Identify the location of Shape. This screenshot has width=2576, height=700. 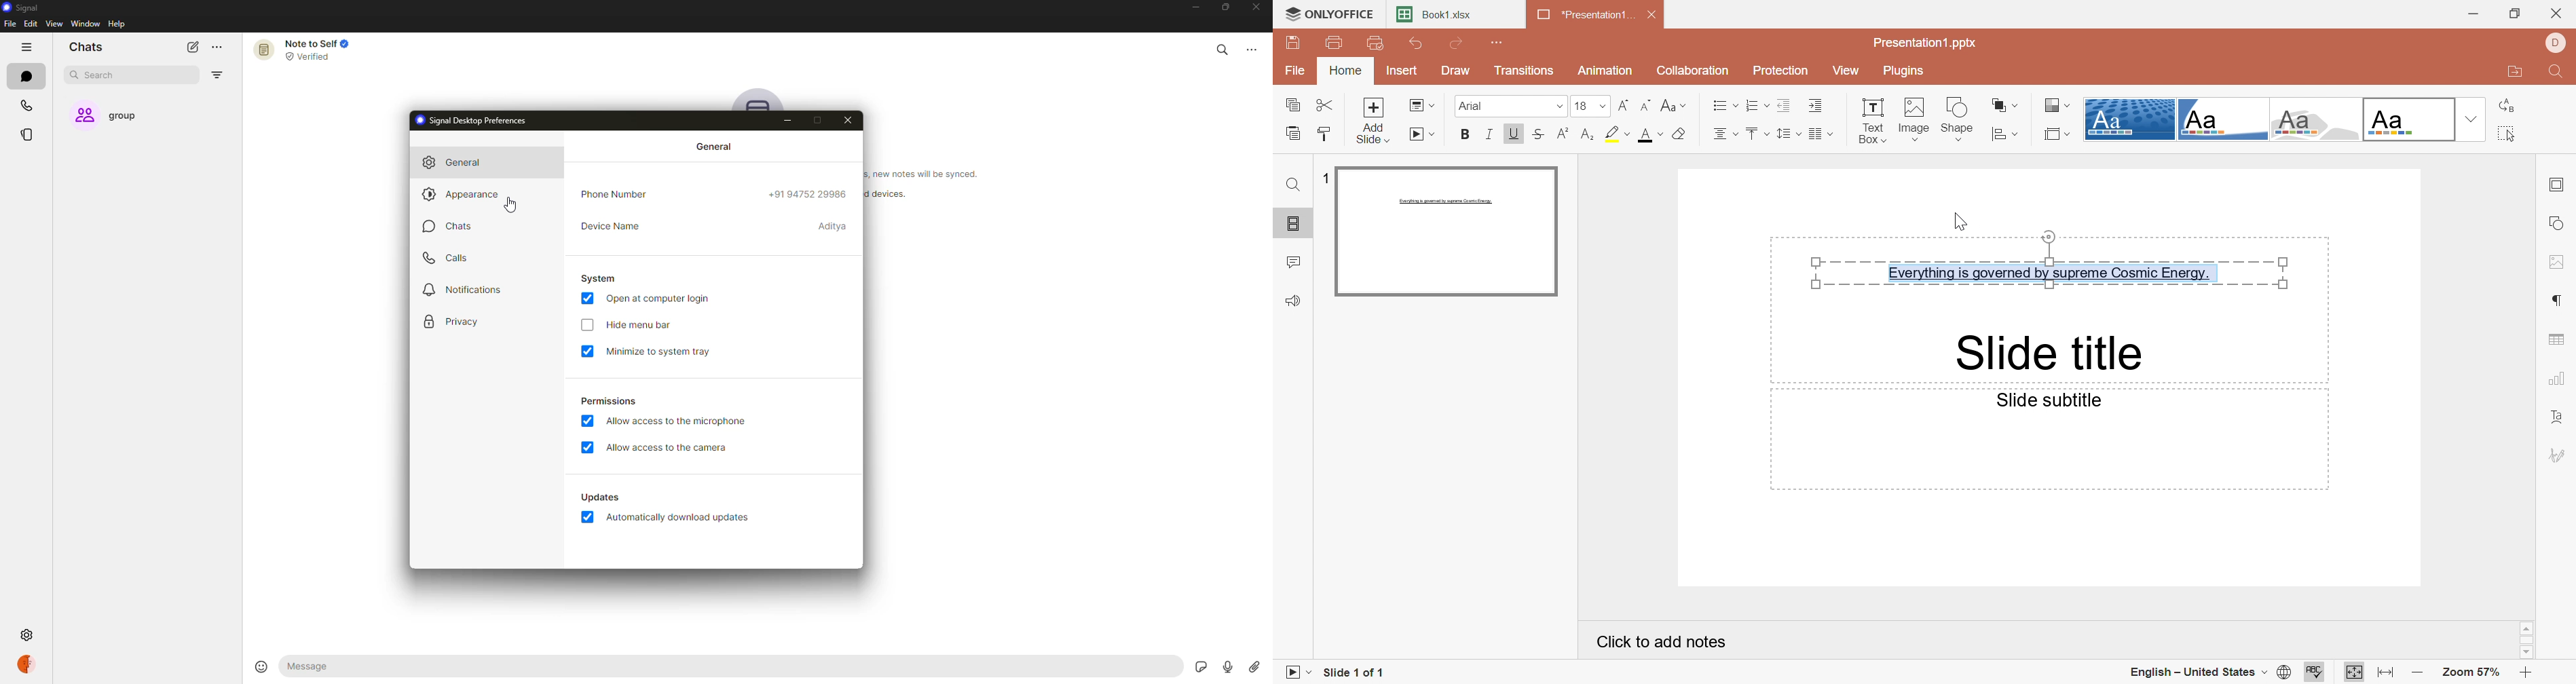
(1957, 119).